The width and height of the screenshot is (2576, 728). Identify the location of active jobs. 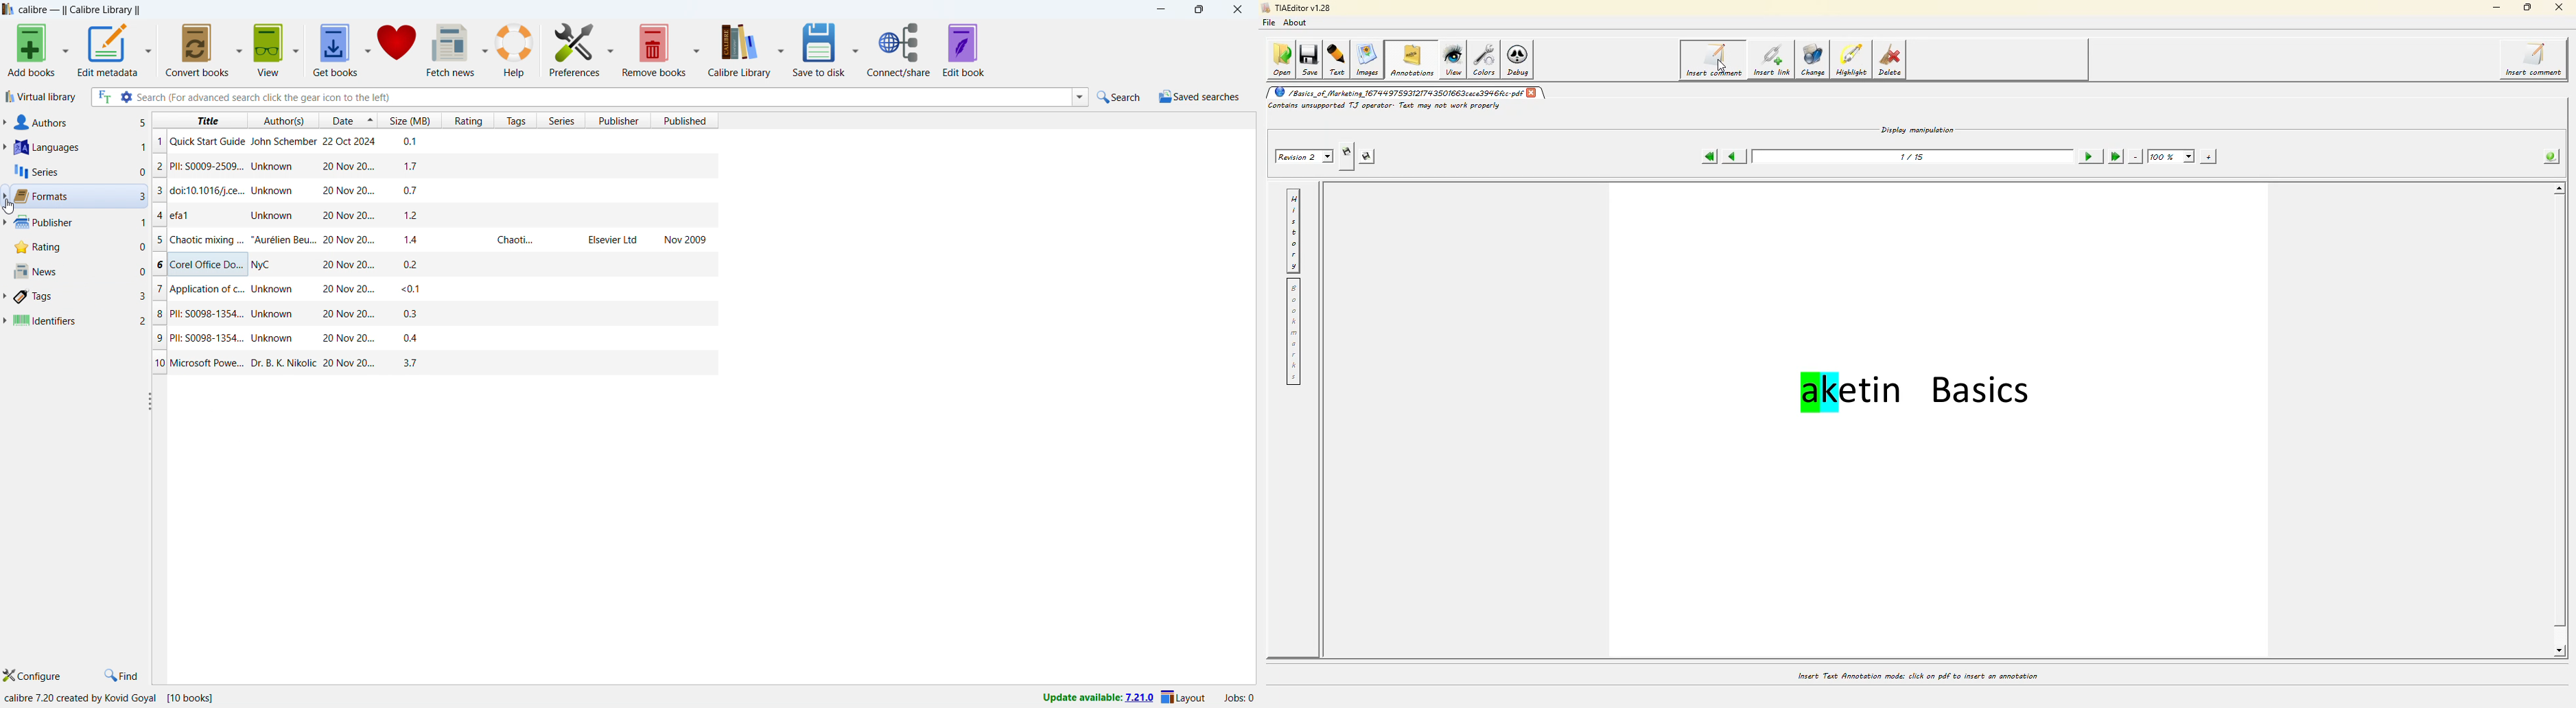
(1239, 699).